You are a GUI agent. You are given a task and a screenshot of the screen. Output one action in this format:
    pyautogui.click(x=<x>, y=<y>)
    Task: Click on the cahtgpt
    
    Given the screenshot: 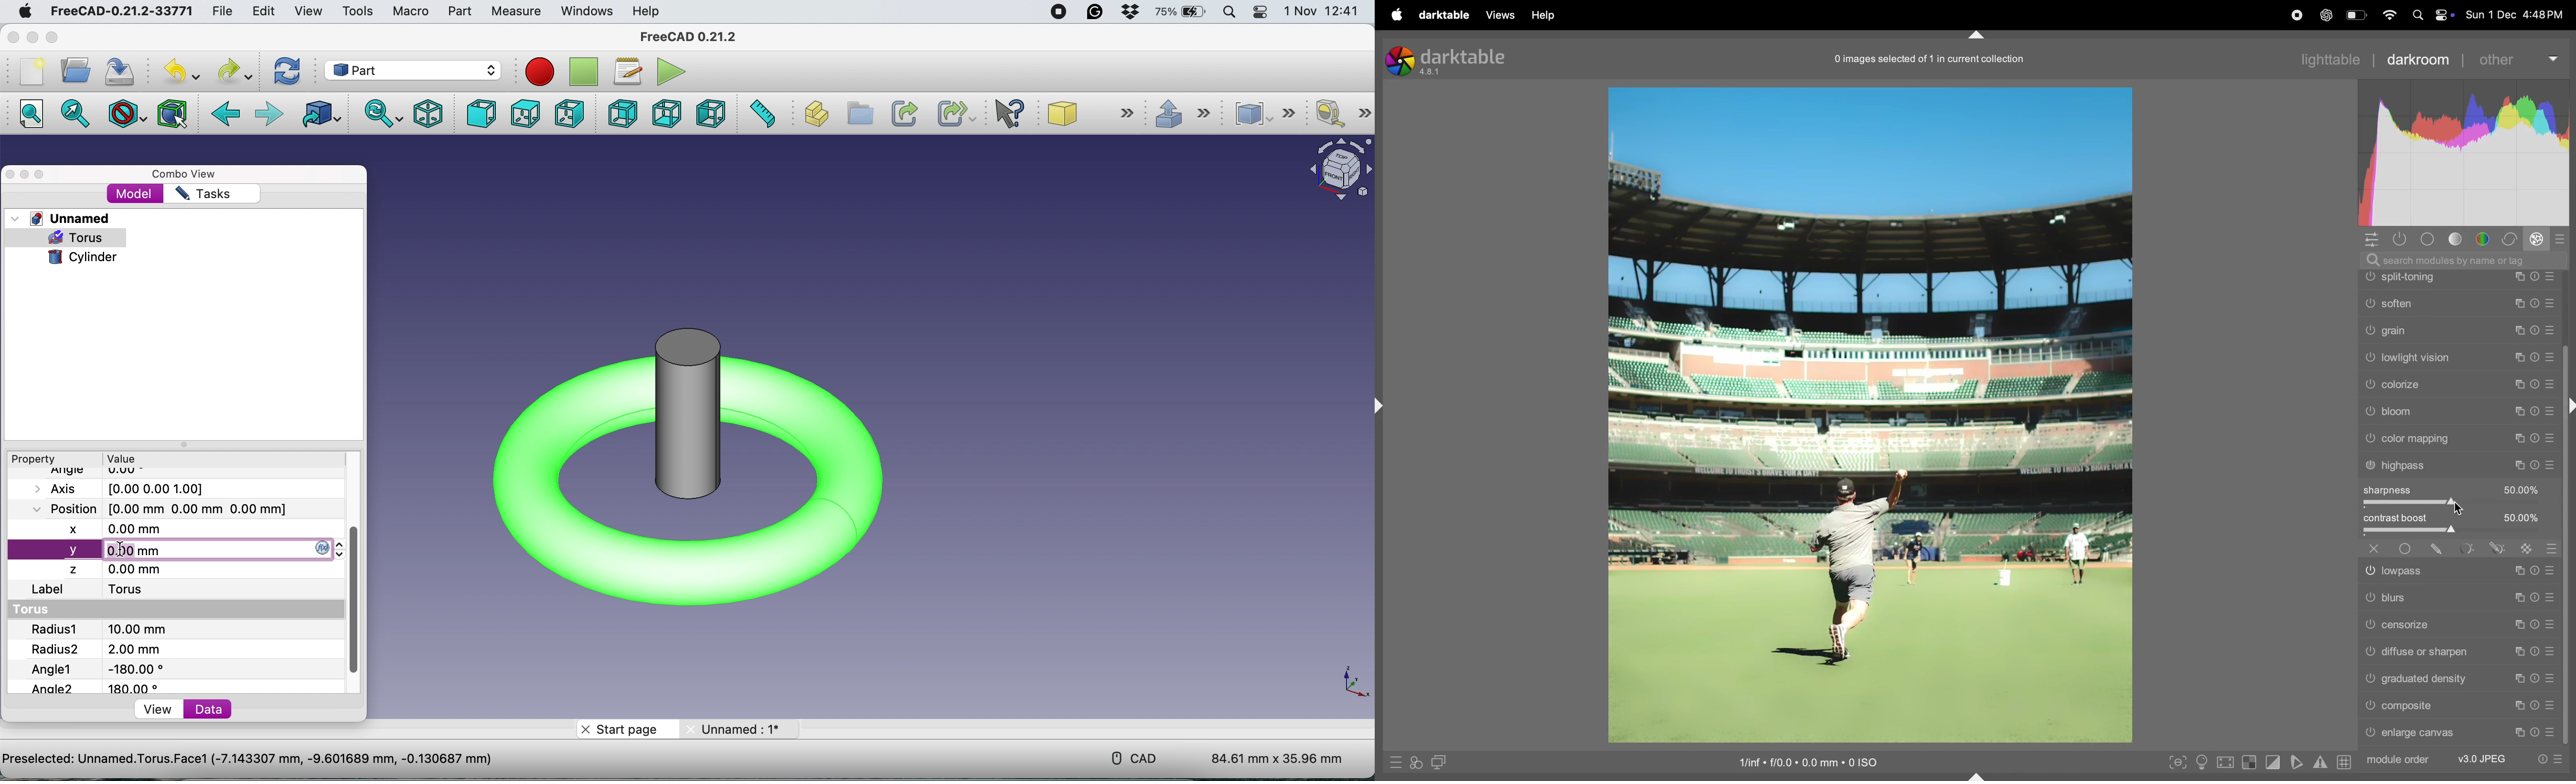 What is the action you would take?
    pyautogui.click(x=2325, y=15)
    